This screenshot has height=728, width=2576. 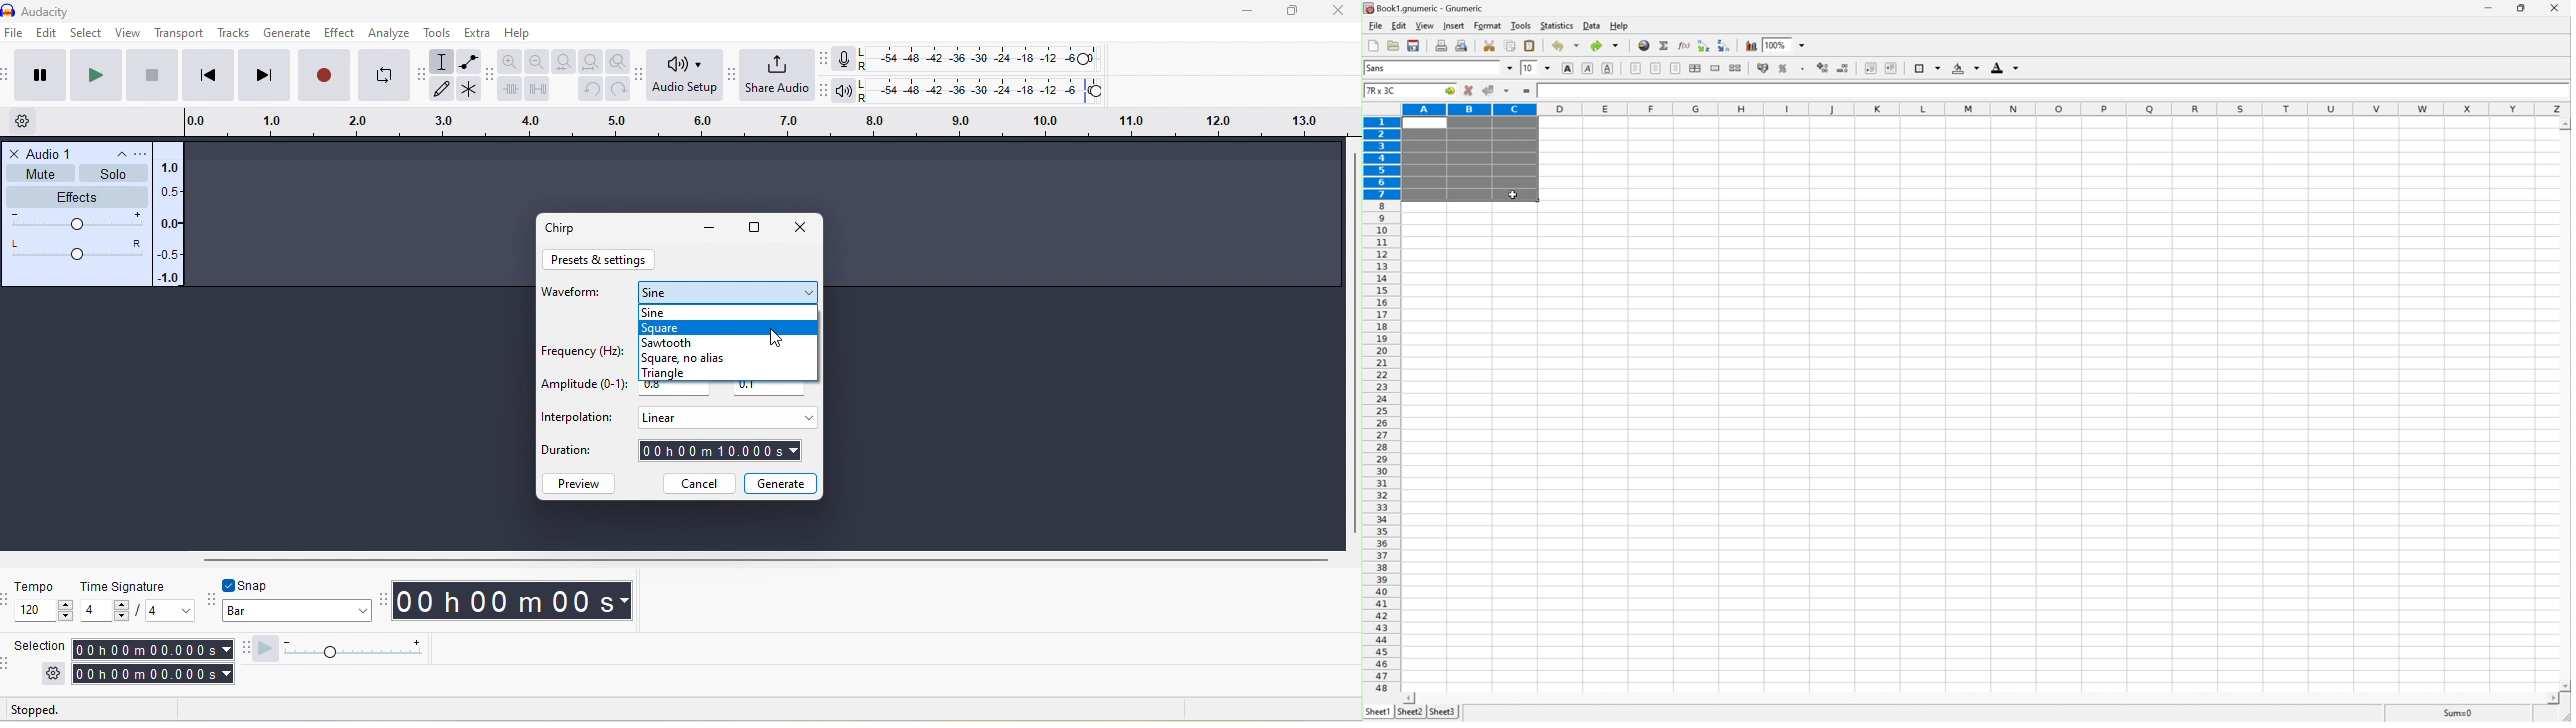 What do you see at coordinates (985, 88) in the screenshot?
I see `playback level` at bounding box center [985, 88].